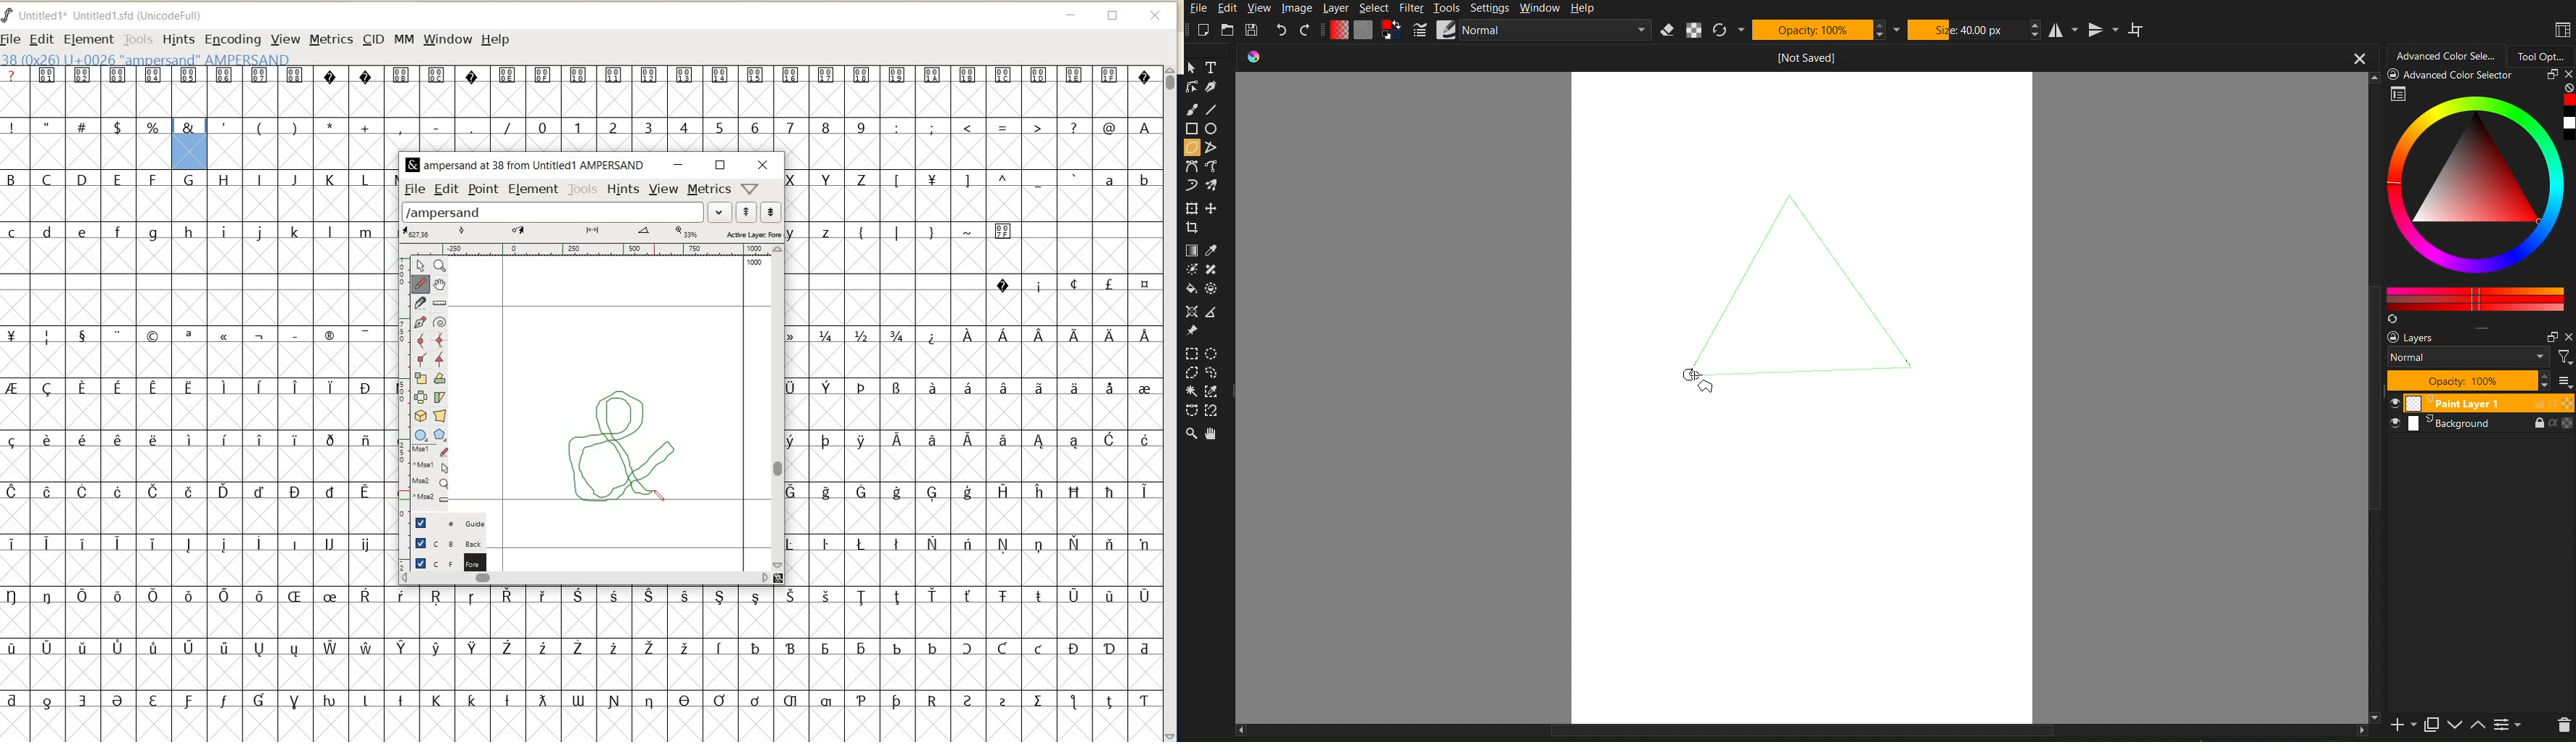 The width and height of the screenshot is (2576, 756). I want to click on Brush Settings, so click(1532, 31).